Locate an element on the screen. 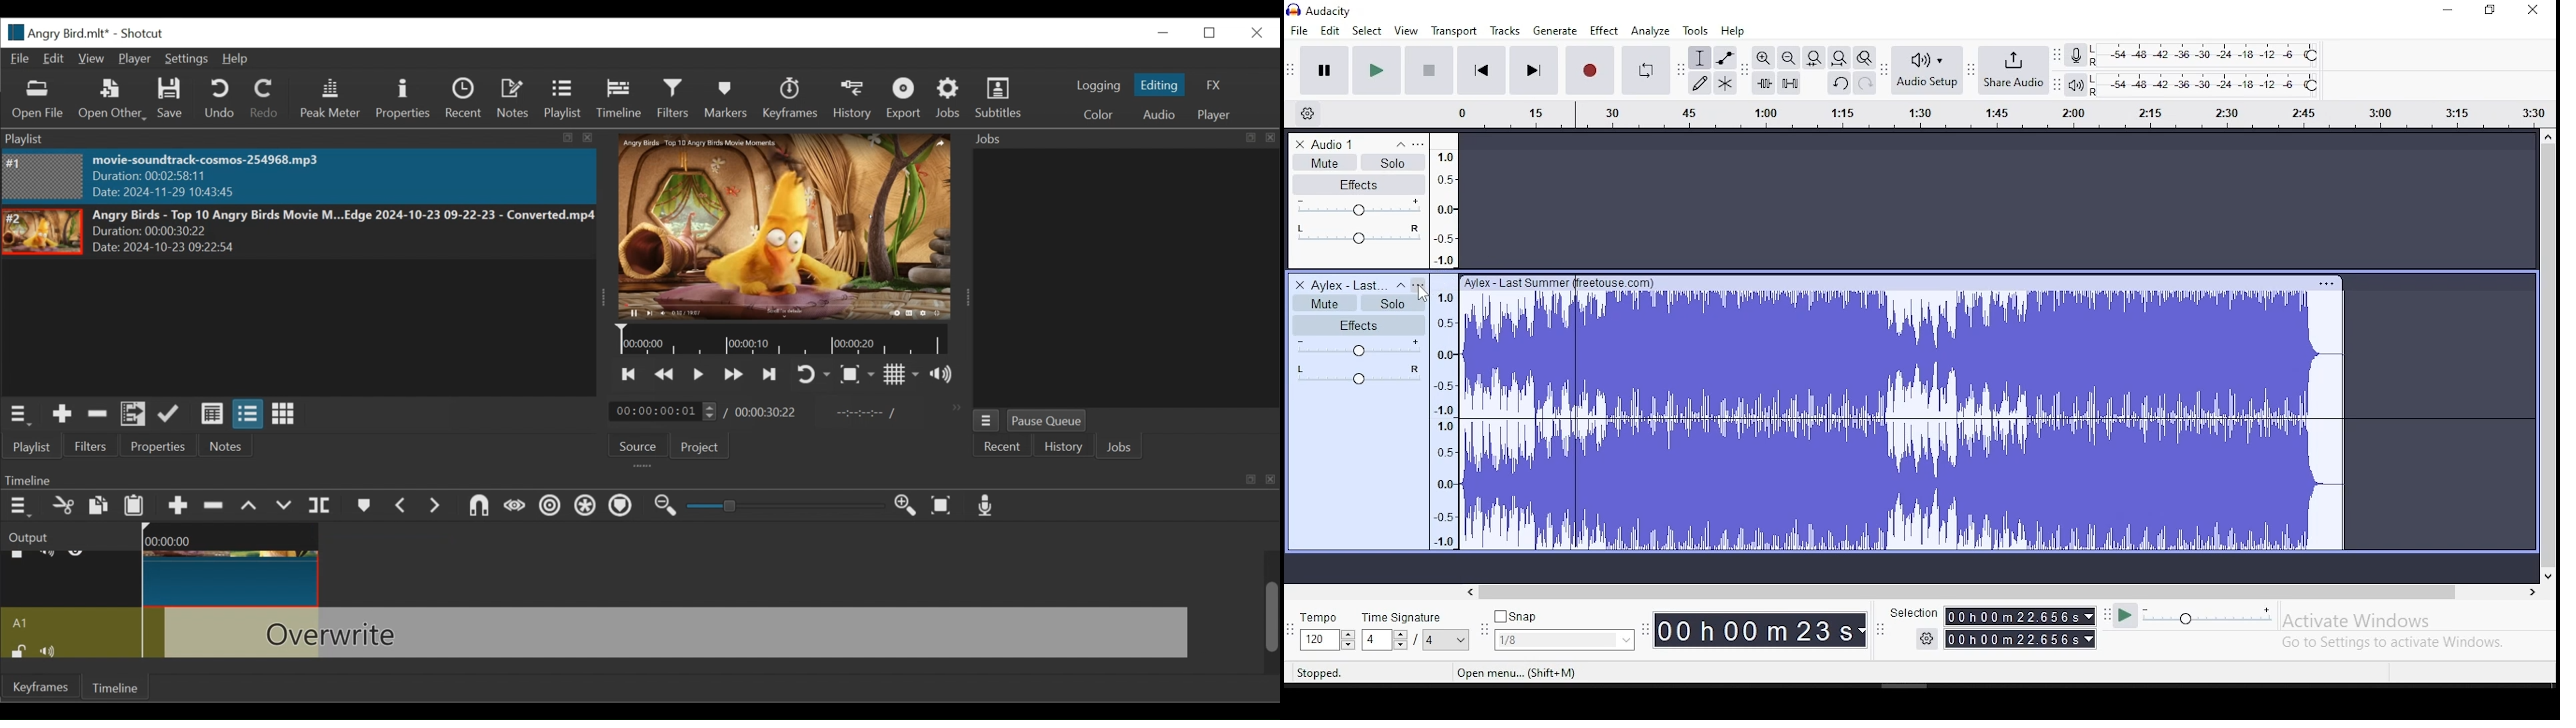 The width and height of the screenshot is (2576, 728). volume is located at coordinates (1358, 208).